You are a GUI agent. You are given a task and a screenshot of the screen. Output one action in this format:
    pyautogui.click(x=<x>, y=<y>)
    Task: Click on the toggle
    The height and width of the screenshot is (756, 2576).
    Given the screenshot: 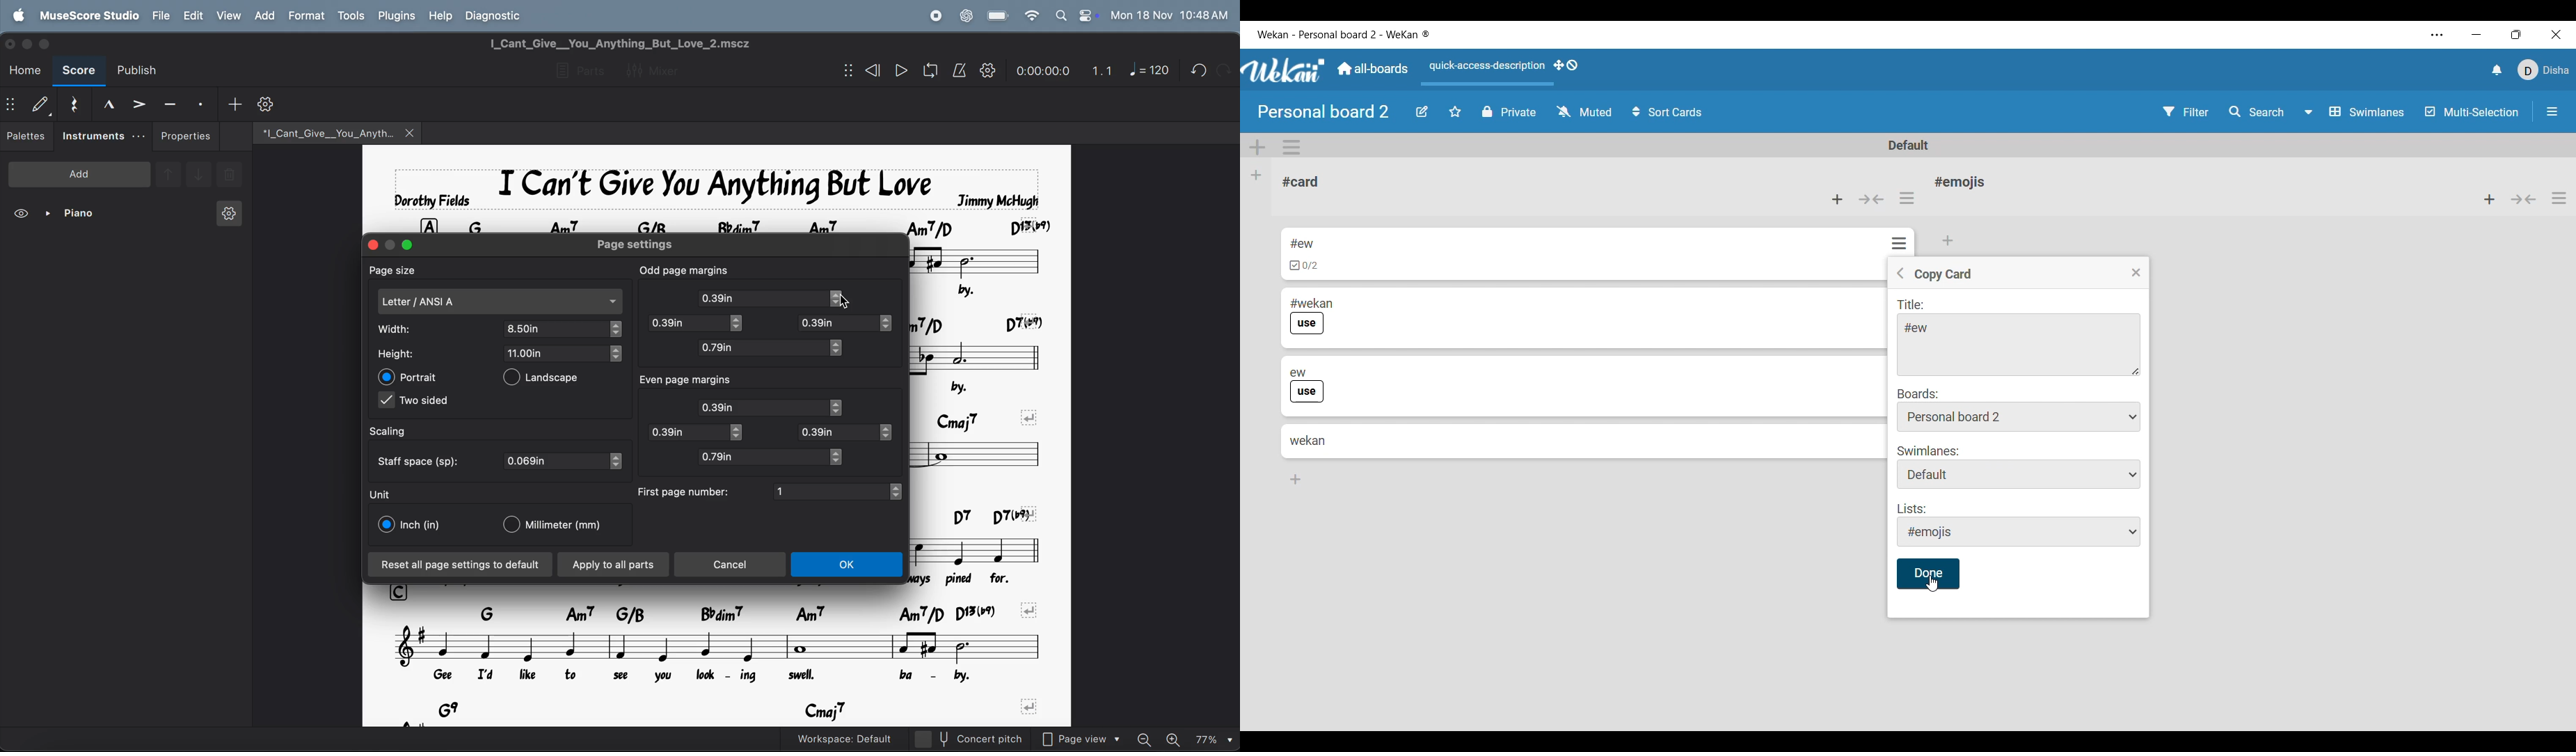 What is the action you would take?
    pyautogui.click(x=741, y=433)
    